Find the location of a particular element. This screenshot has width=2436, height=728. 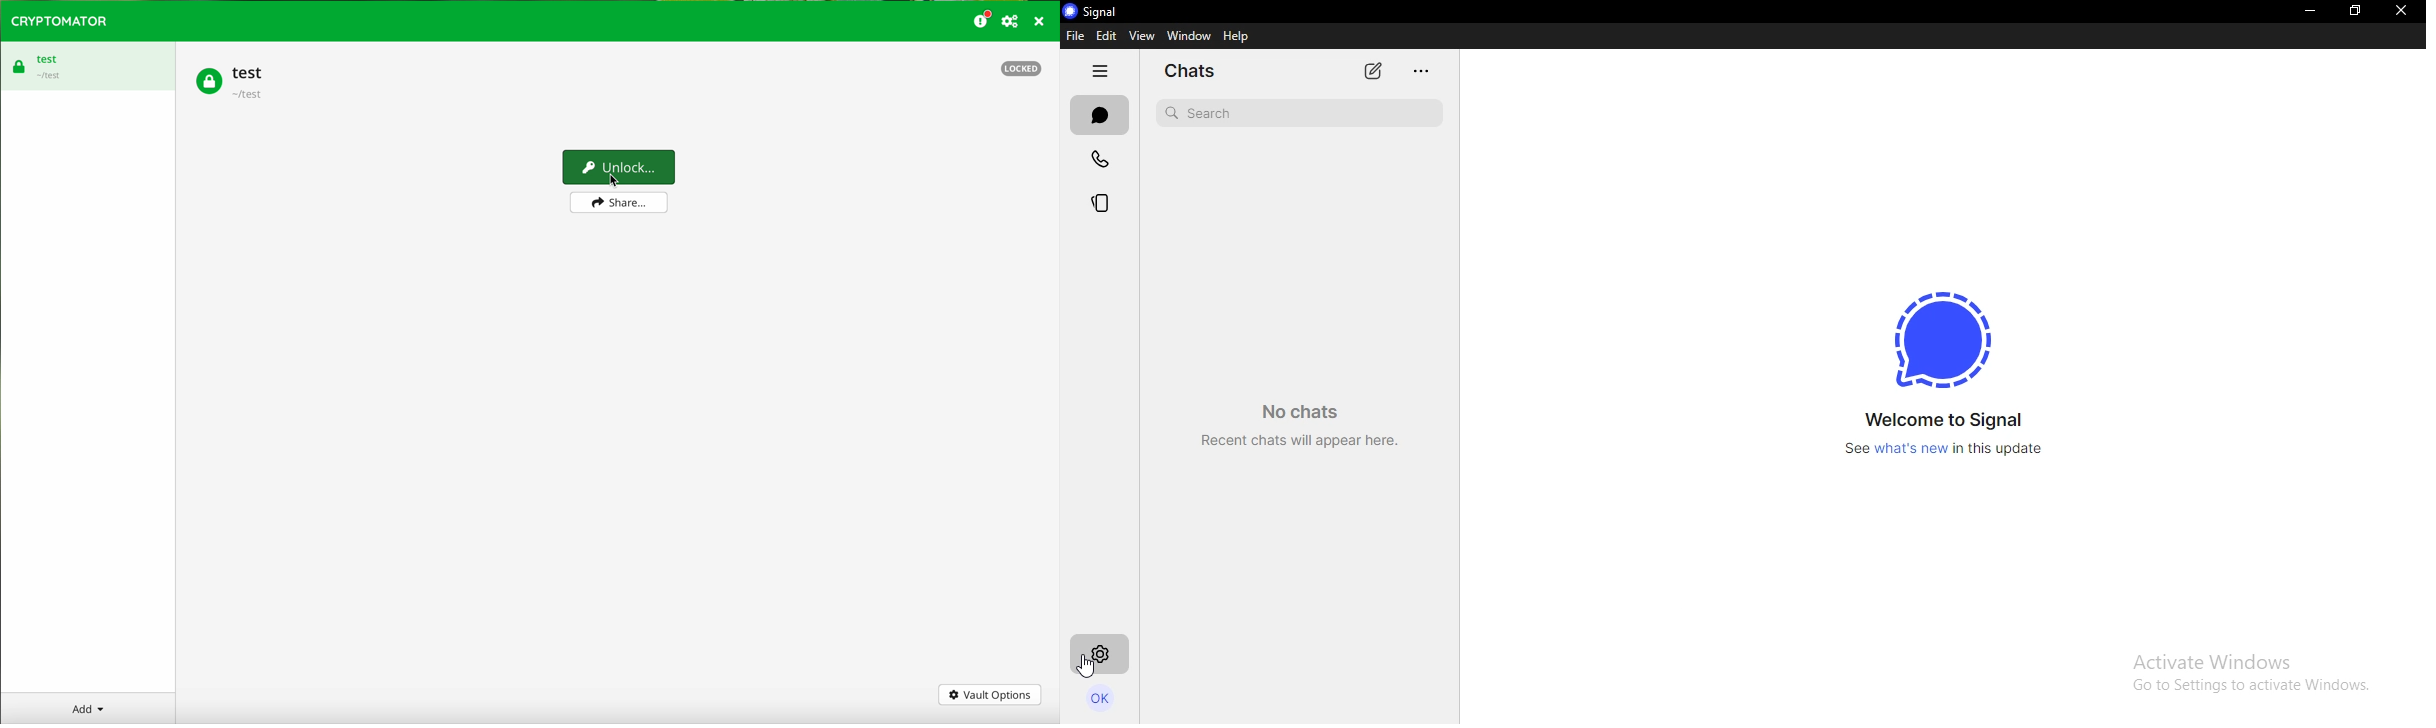

test vault is located at coordinates (230, 81).